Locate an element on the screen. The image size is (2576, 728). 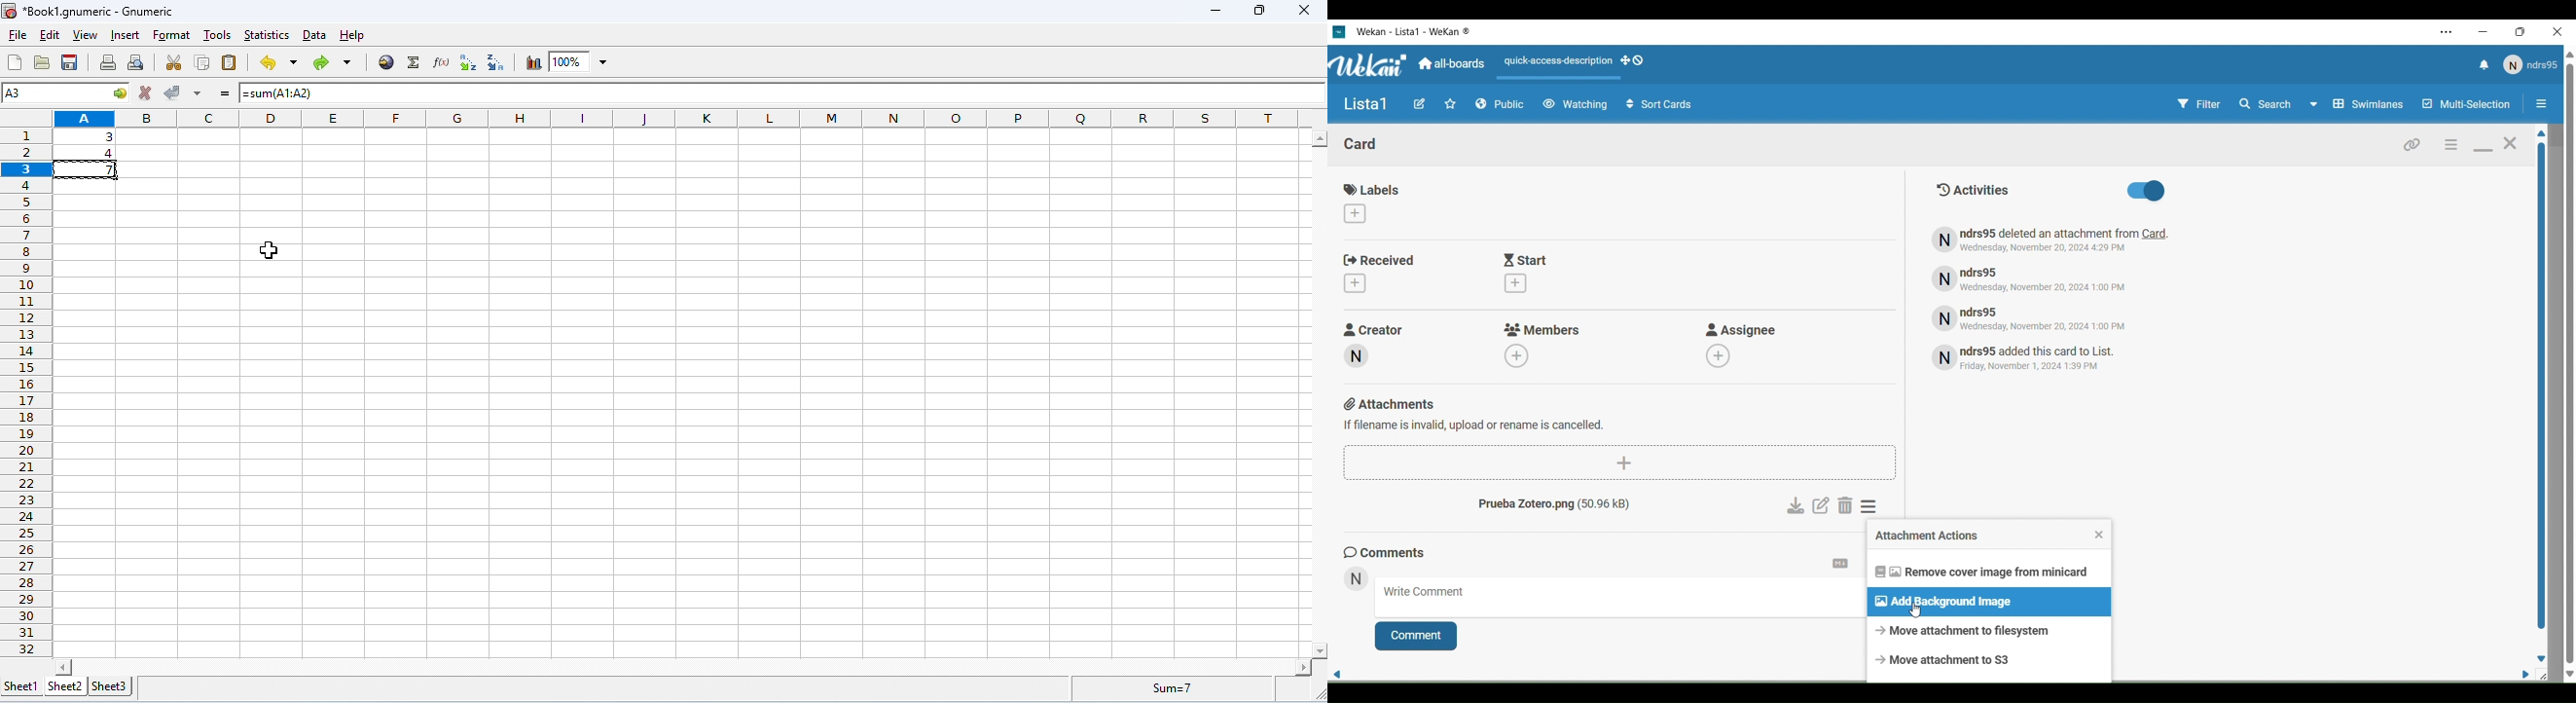
close is located at coordinates (1302, 10).